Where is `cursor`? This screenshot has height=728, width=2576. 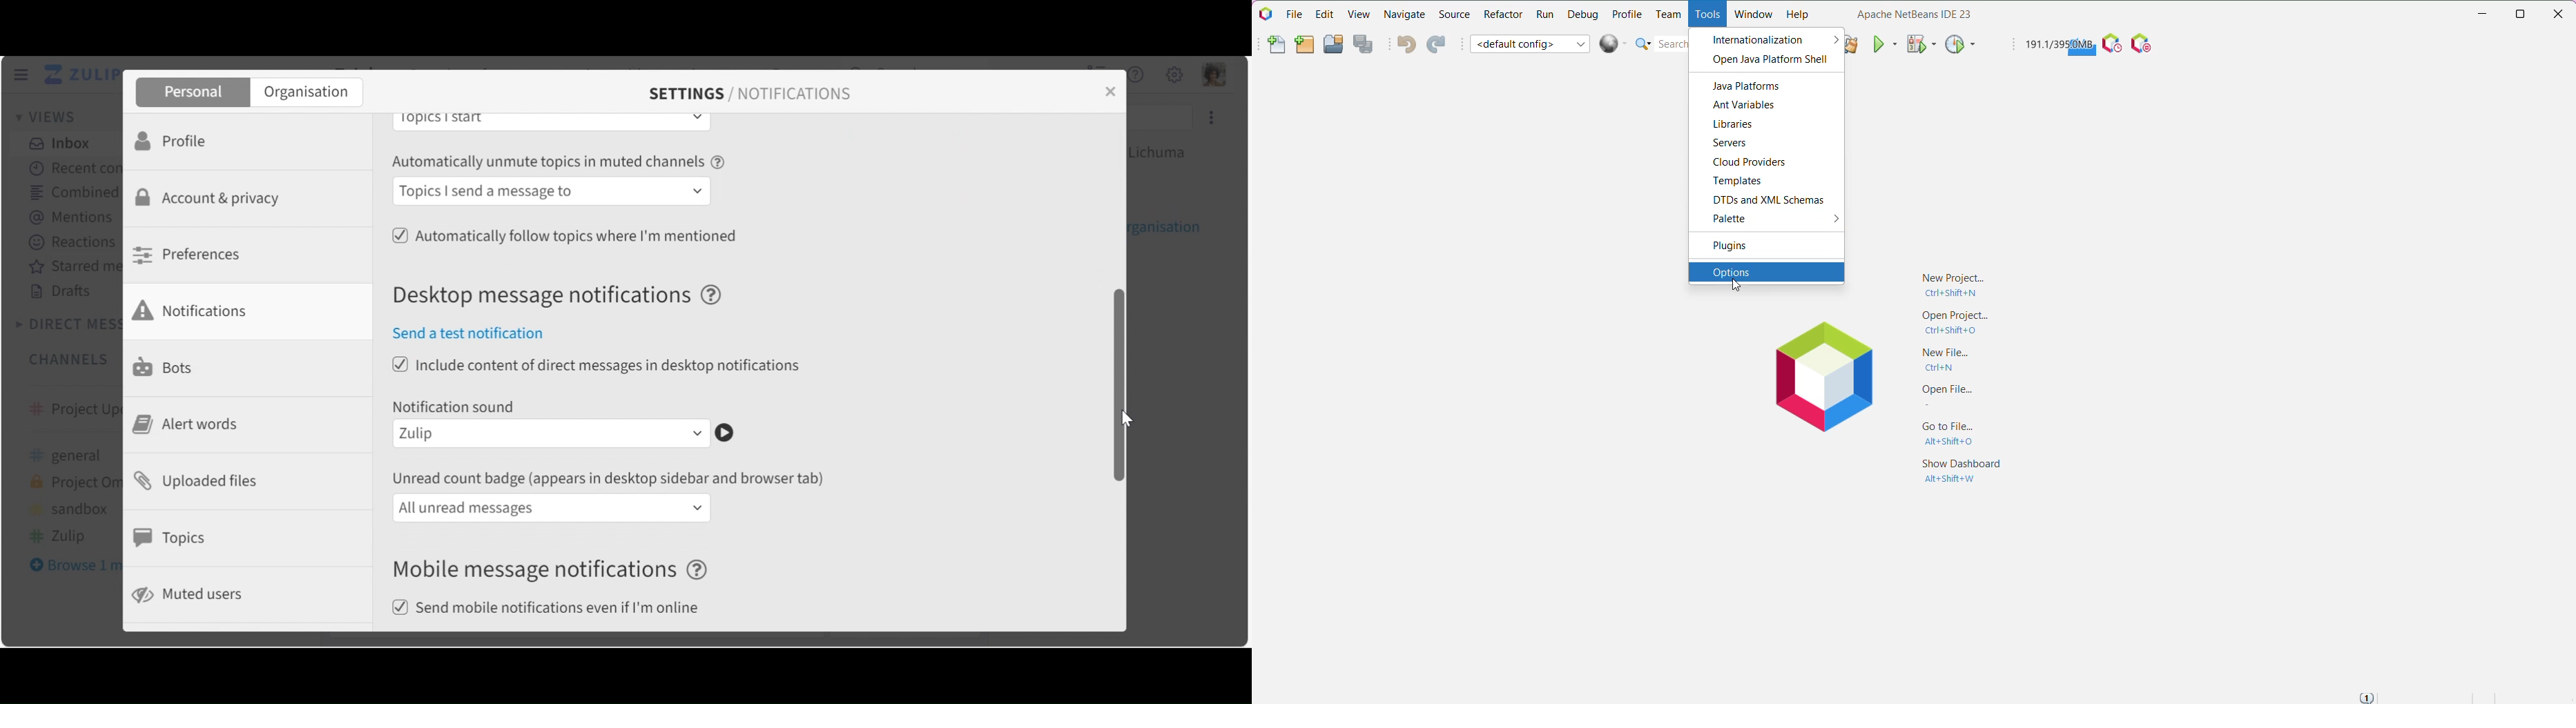
cursor is located at coordinates (1121, 417).